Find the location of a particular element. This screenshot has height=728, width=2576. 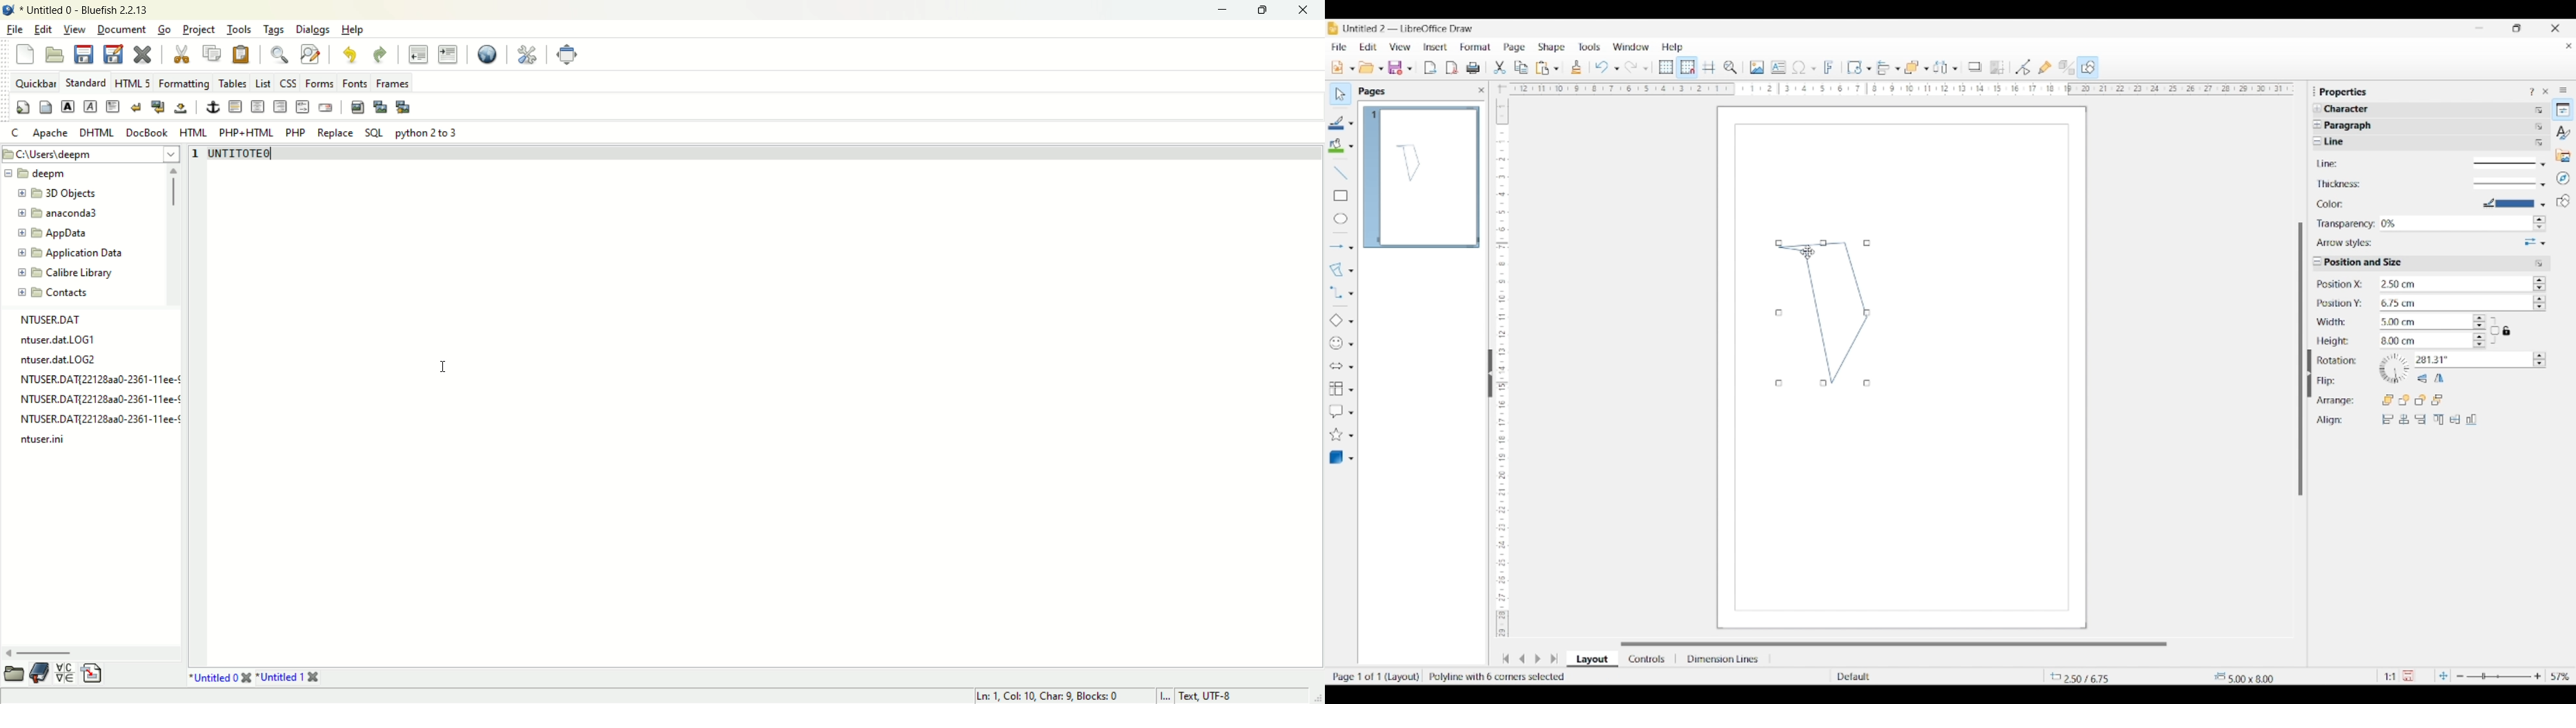

fonts is located at coordinates (355, 82).